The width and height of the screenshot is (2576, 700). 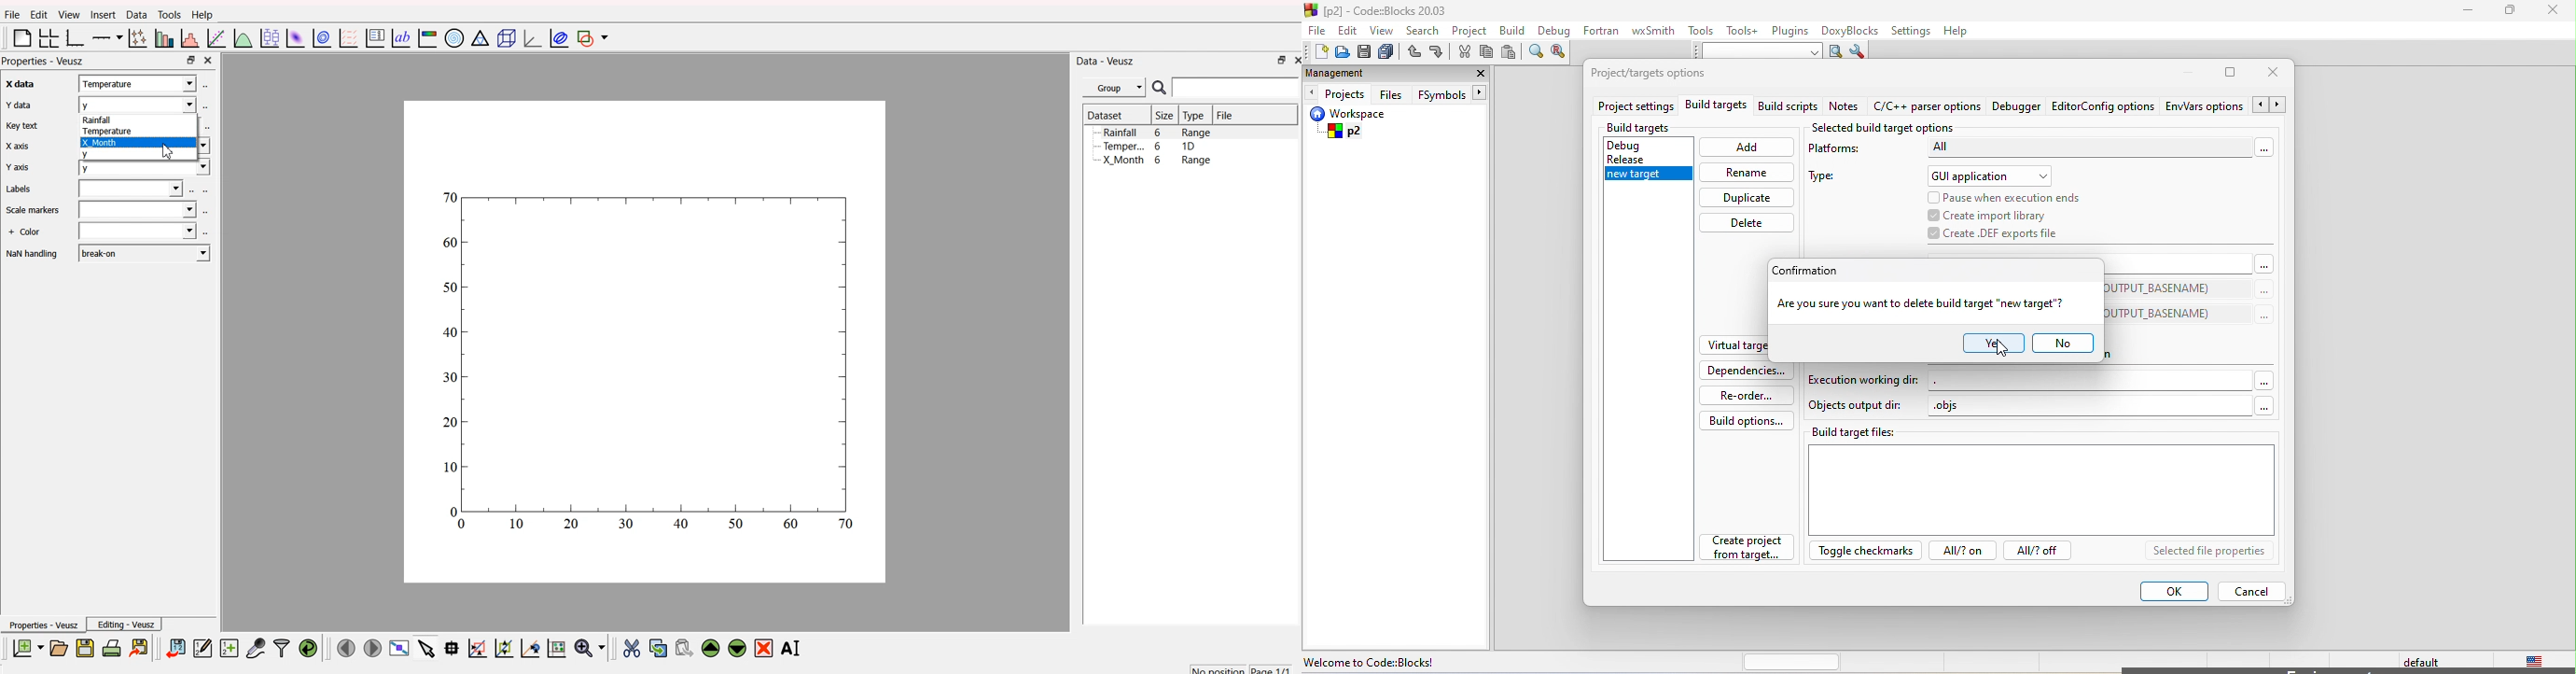 What do you see at coordinates (478, 39) in the screenshot?
I see `Ternary graph` at bounding box center [478, 39].